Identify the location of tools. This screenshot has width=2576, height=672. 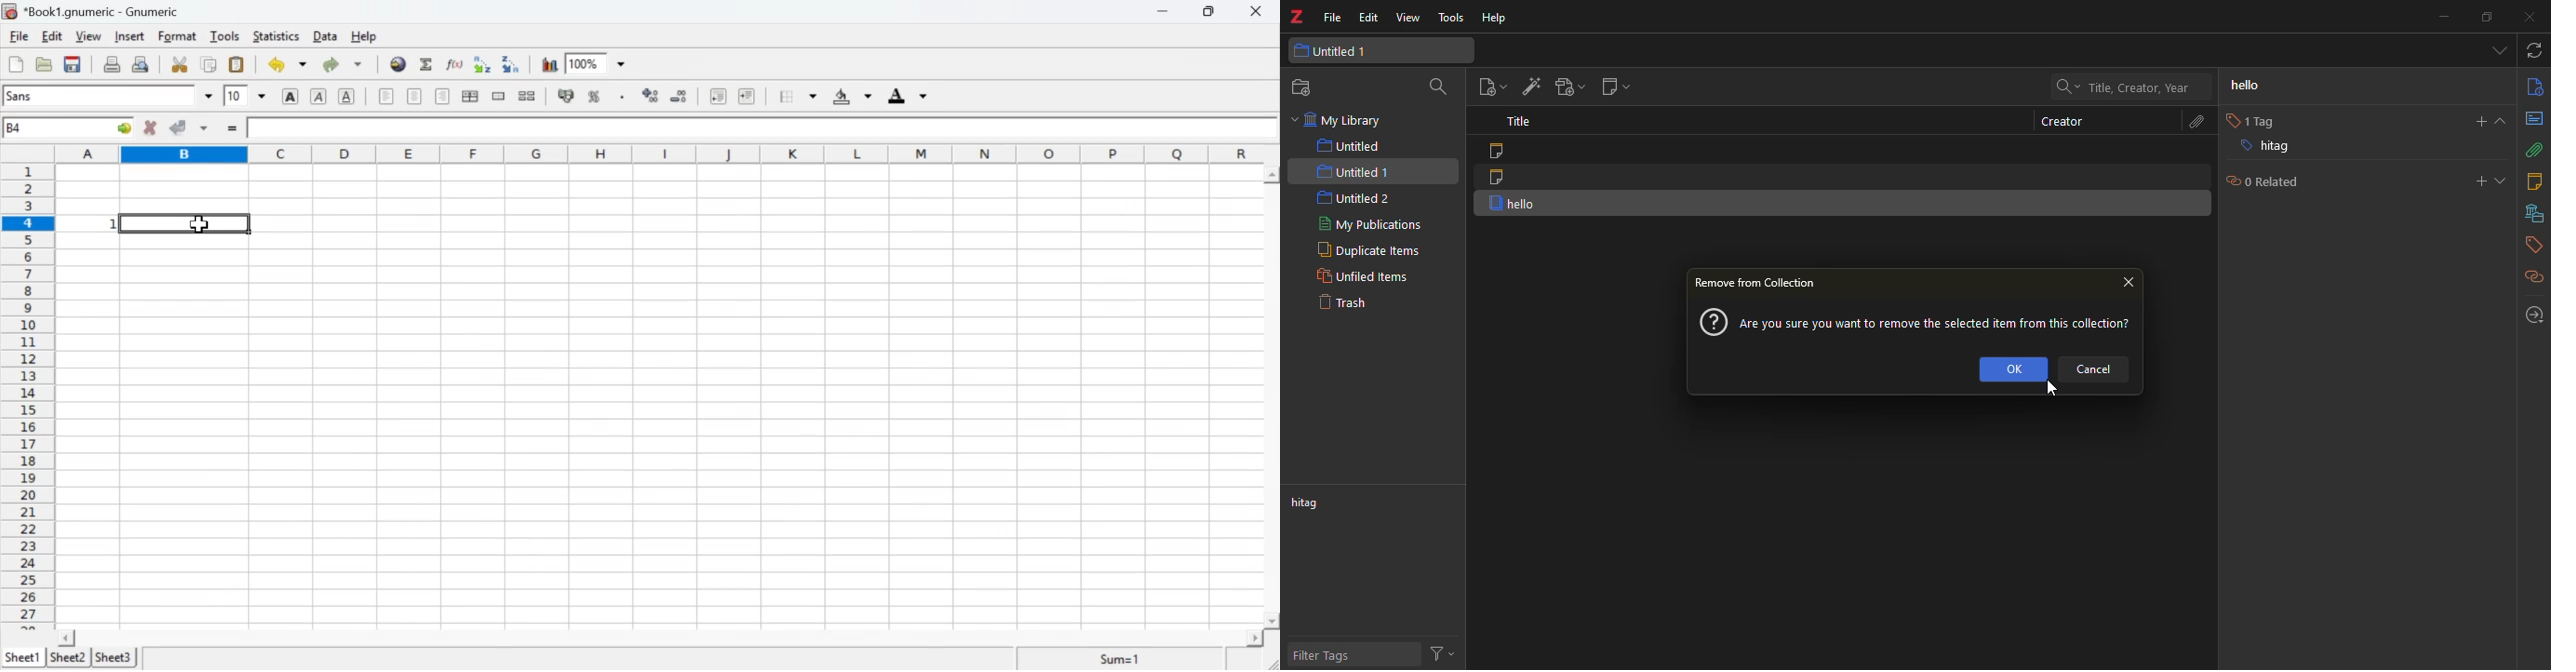
(1447, 17).